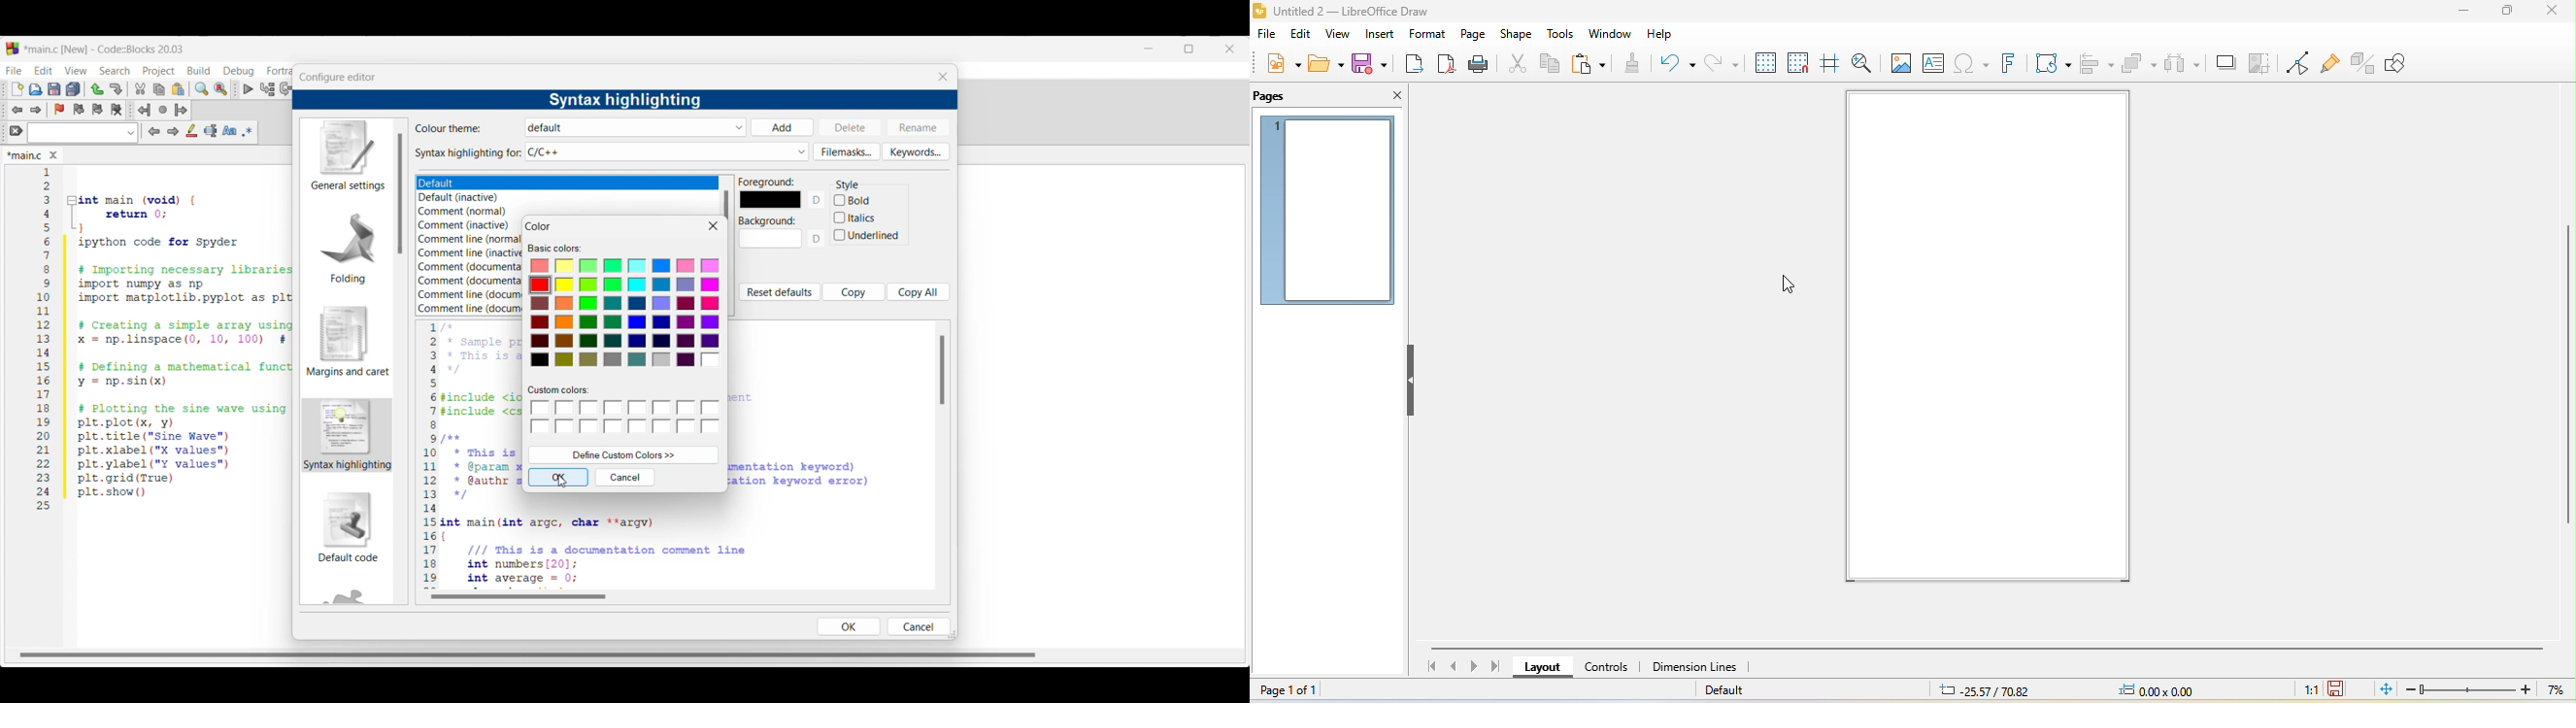 The height and width of the screenshot is (728, 2576). Describe the element at coordinates (1412, 382) in the screenshot. I see `hide` at that location.